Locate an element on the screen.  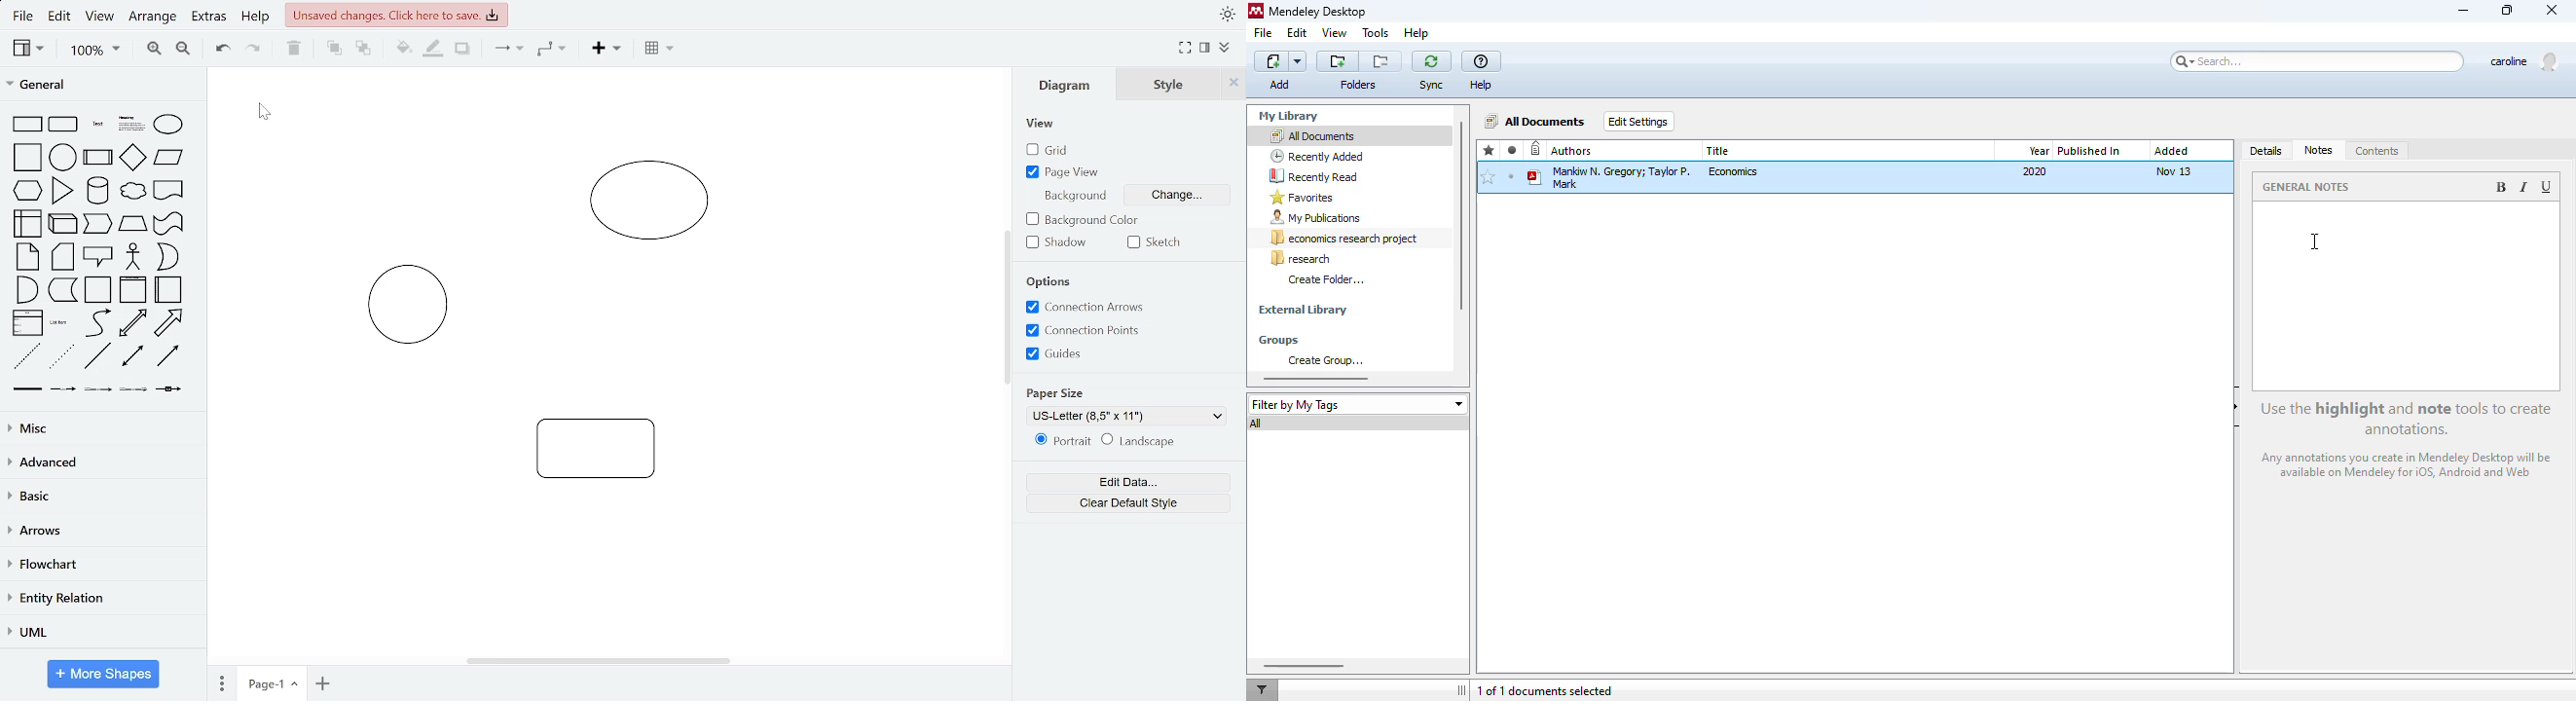
filter documents by author, tag or publication is located at coordinates (1261, 690).